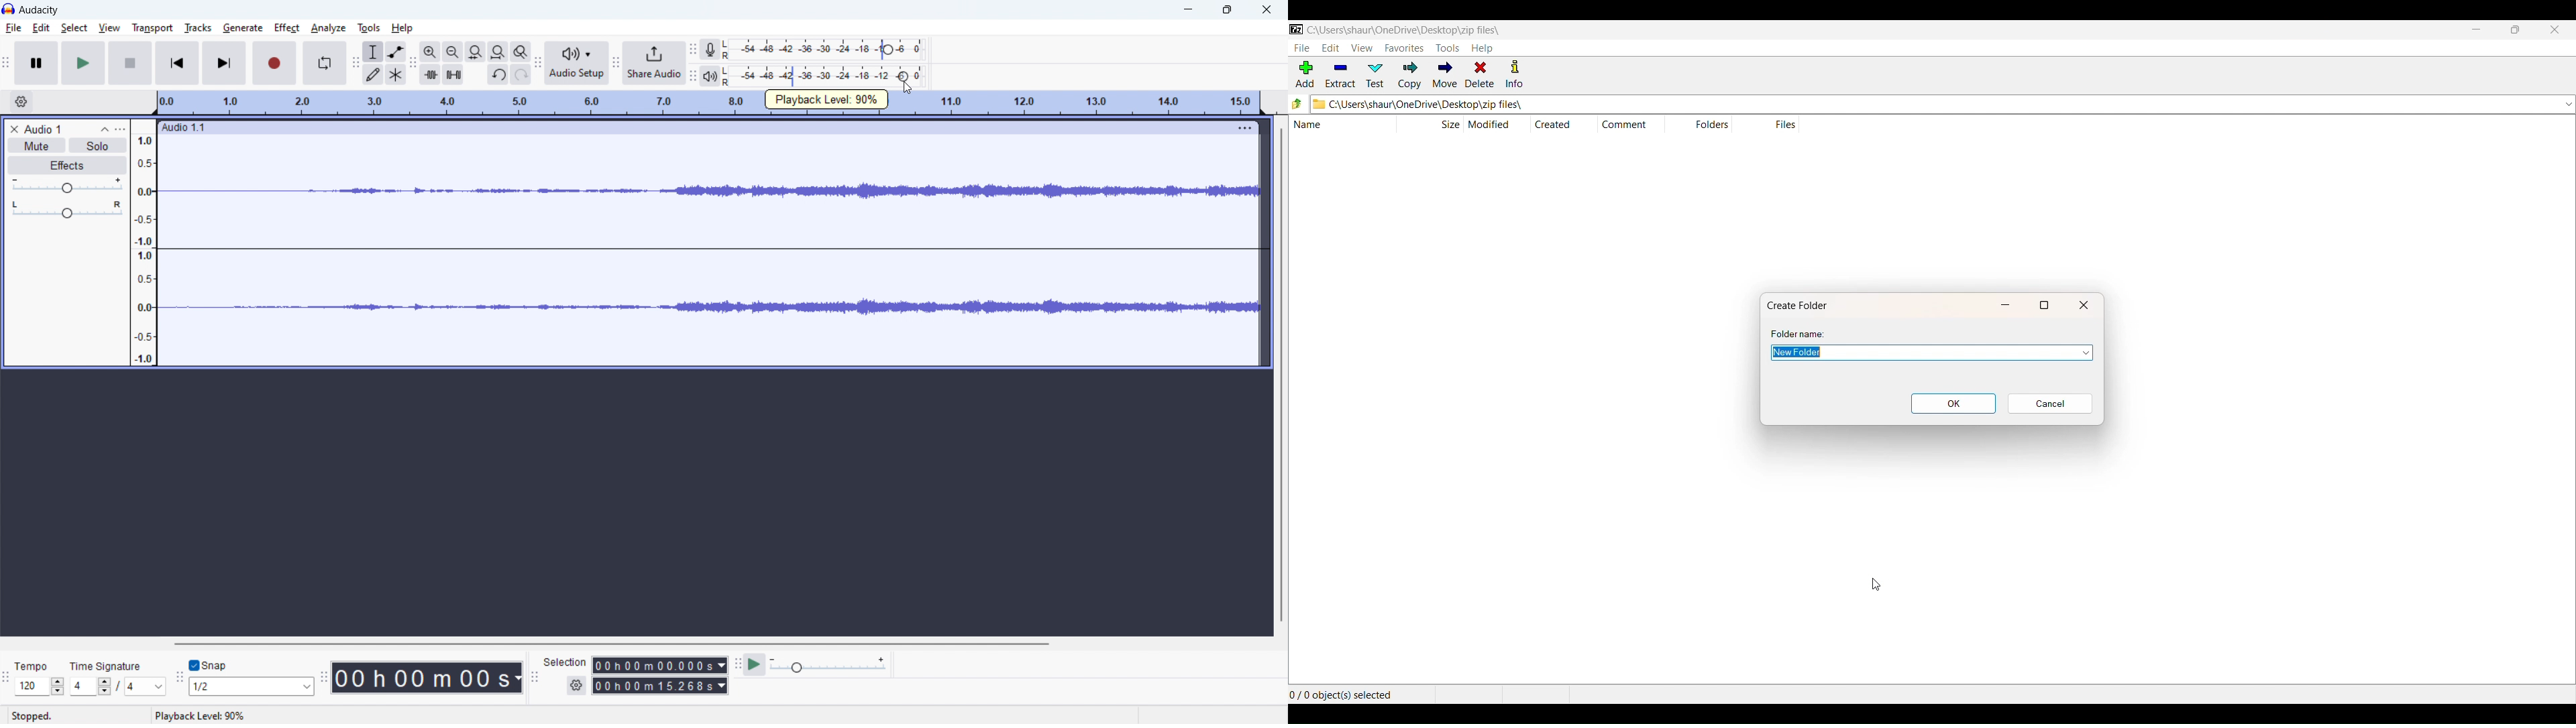  Describe the element at coordinates (823, 50) in the screenshot. I see `record level` at that location.